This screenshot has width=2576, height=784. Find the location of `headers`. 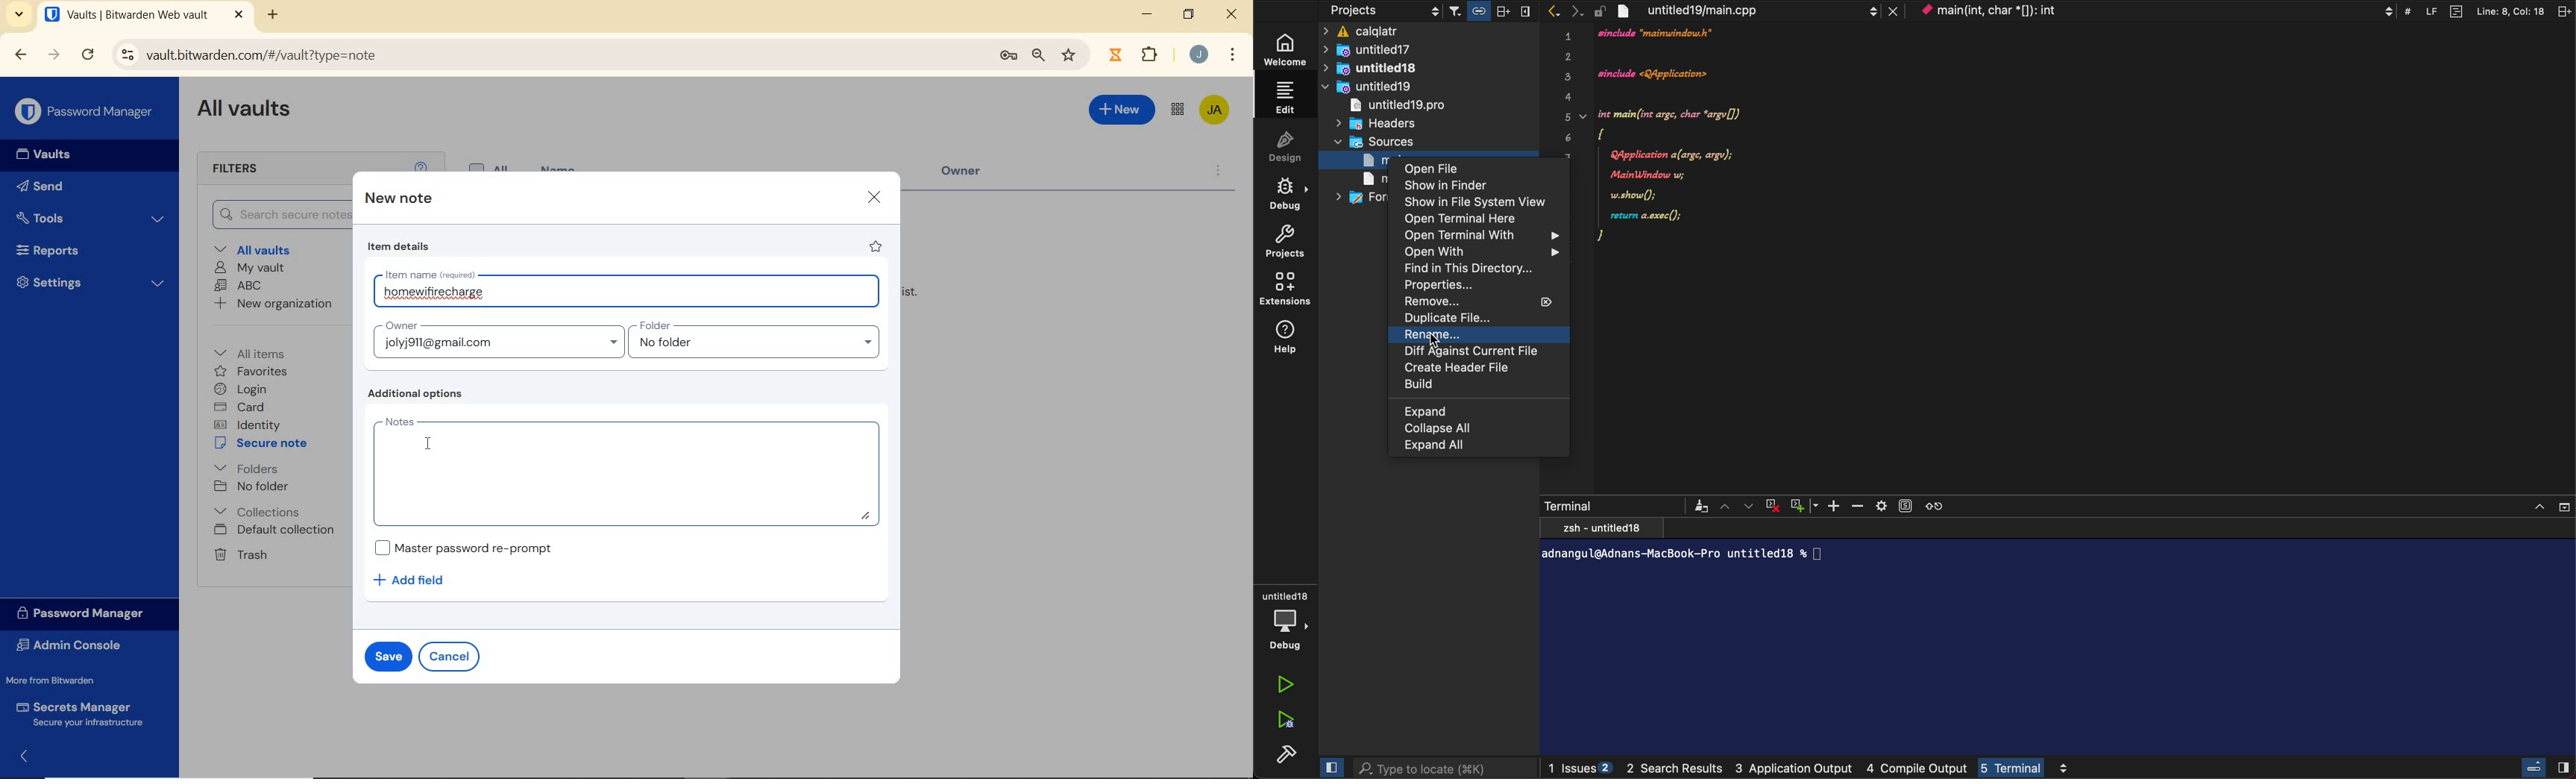

headers is located at coordinates (1382, 123).